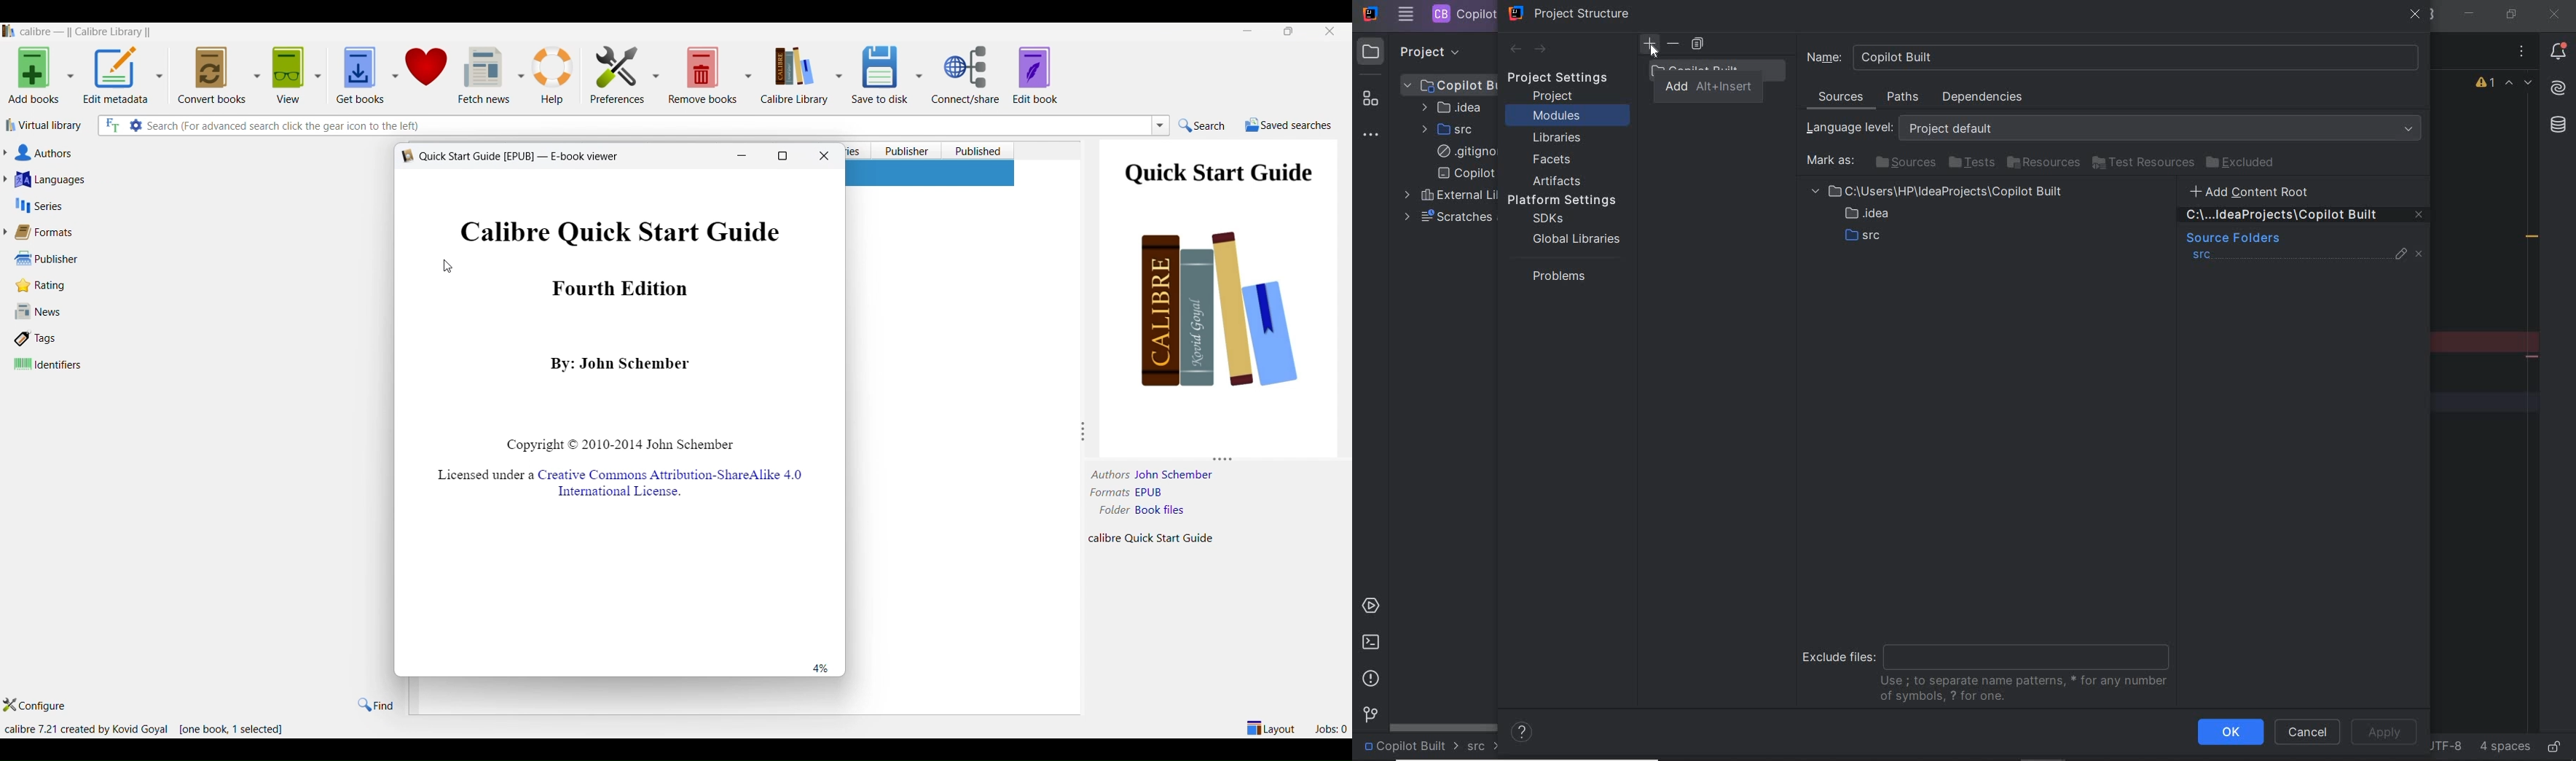 This screenshot has height=784, width=2576. I want to click on calibre Quick Start Guide, so click(1165, 538).